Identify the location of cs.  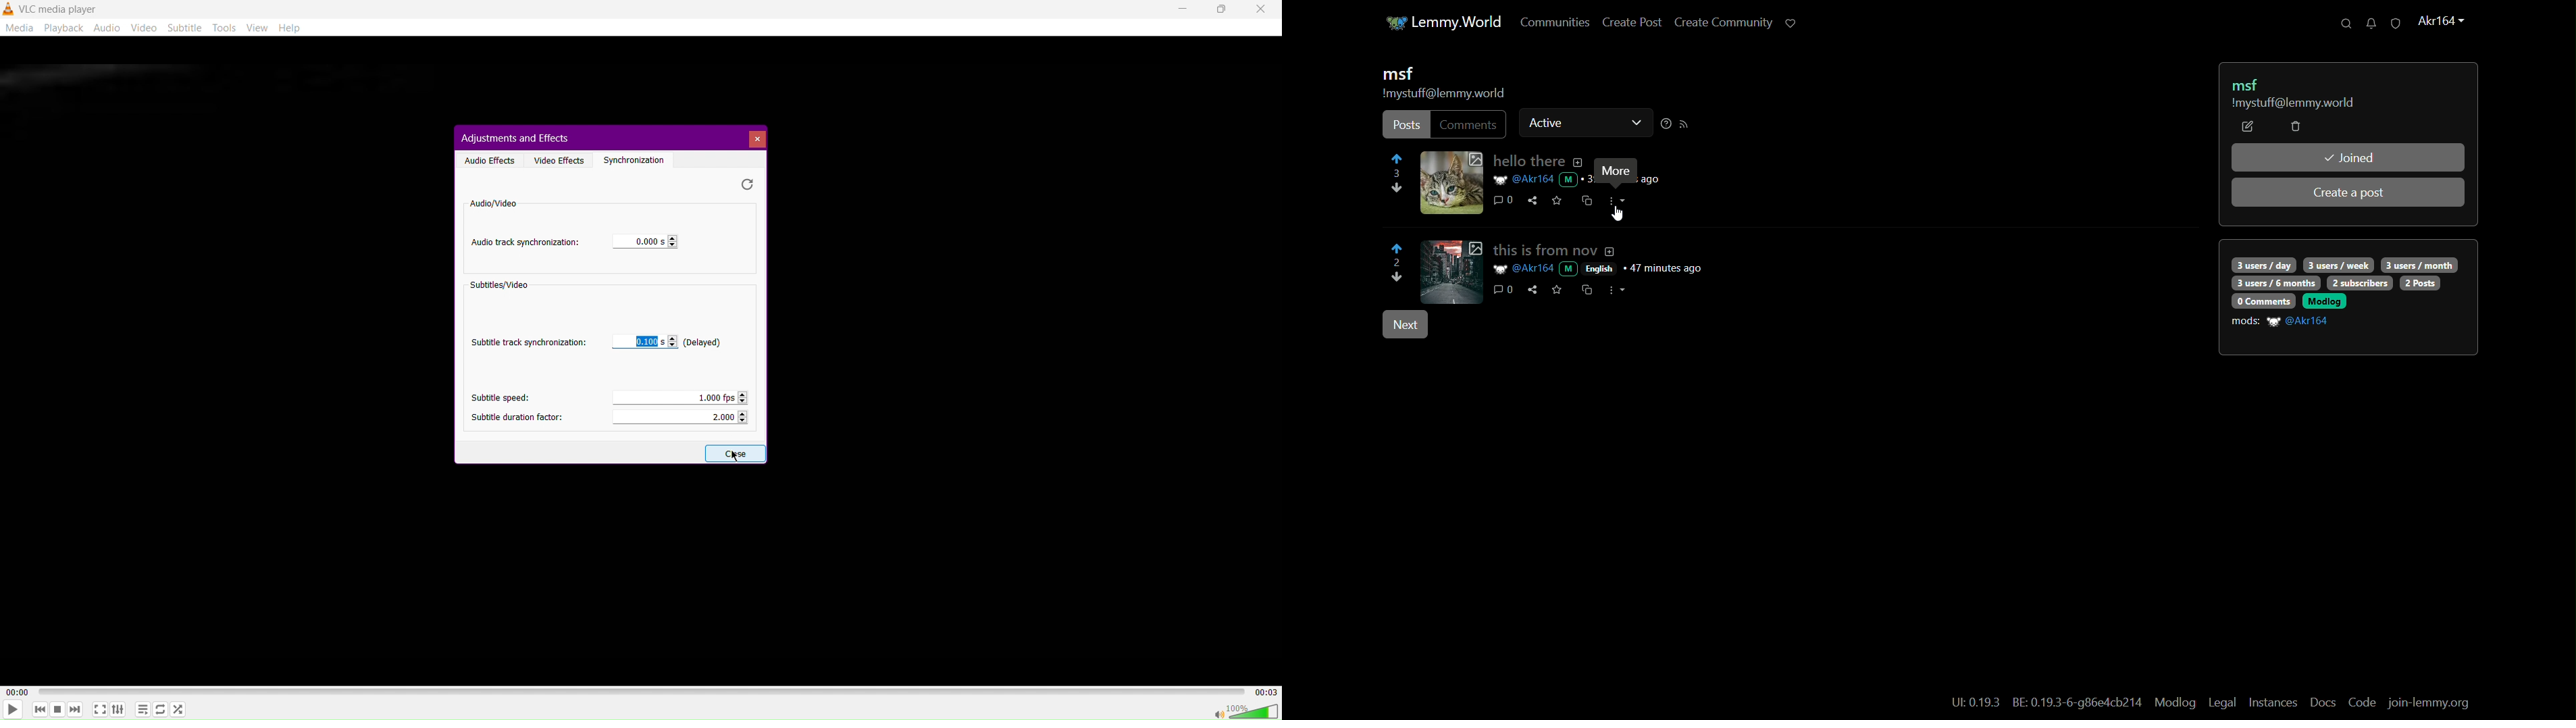
(1586, 289).